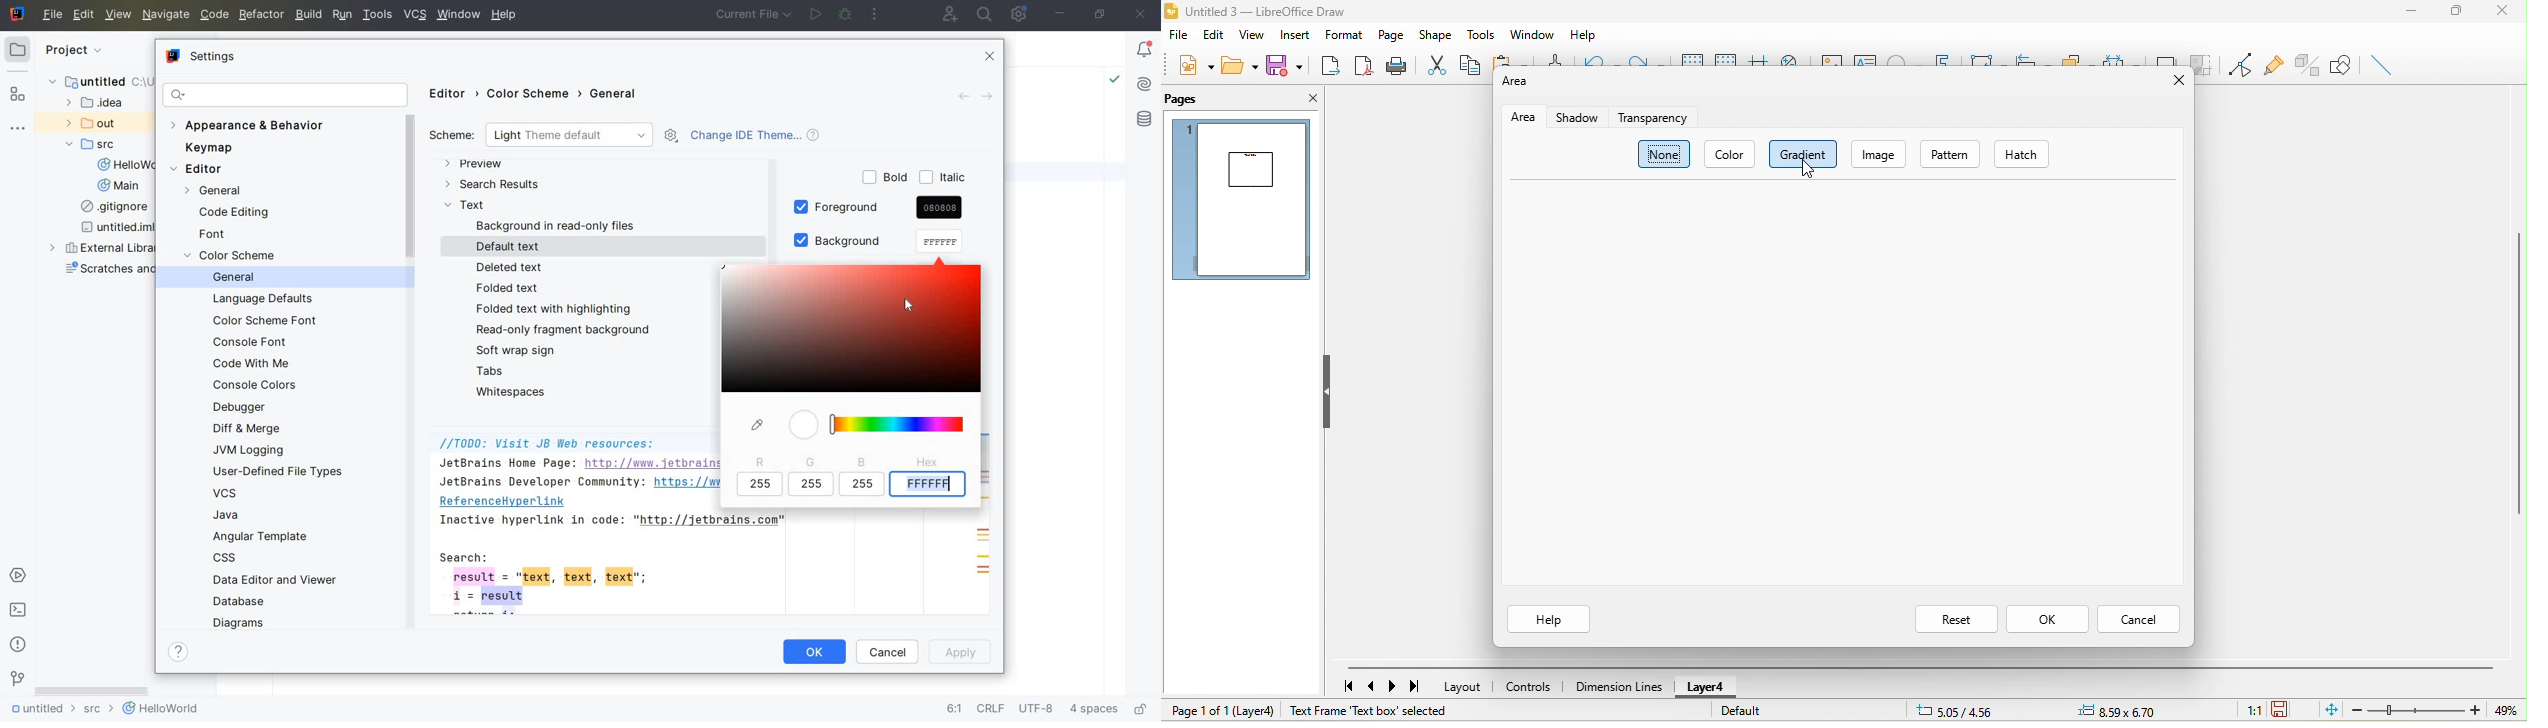 This screenshot has width=2548, height=728. I want to click on display to grids, so click(1693, 57).